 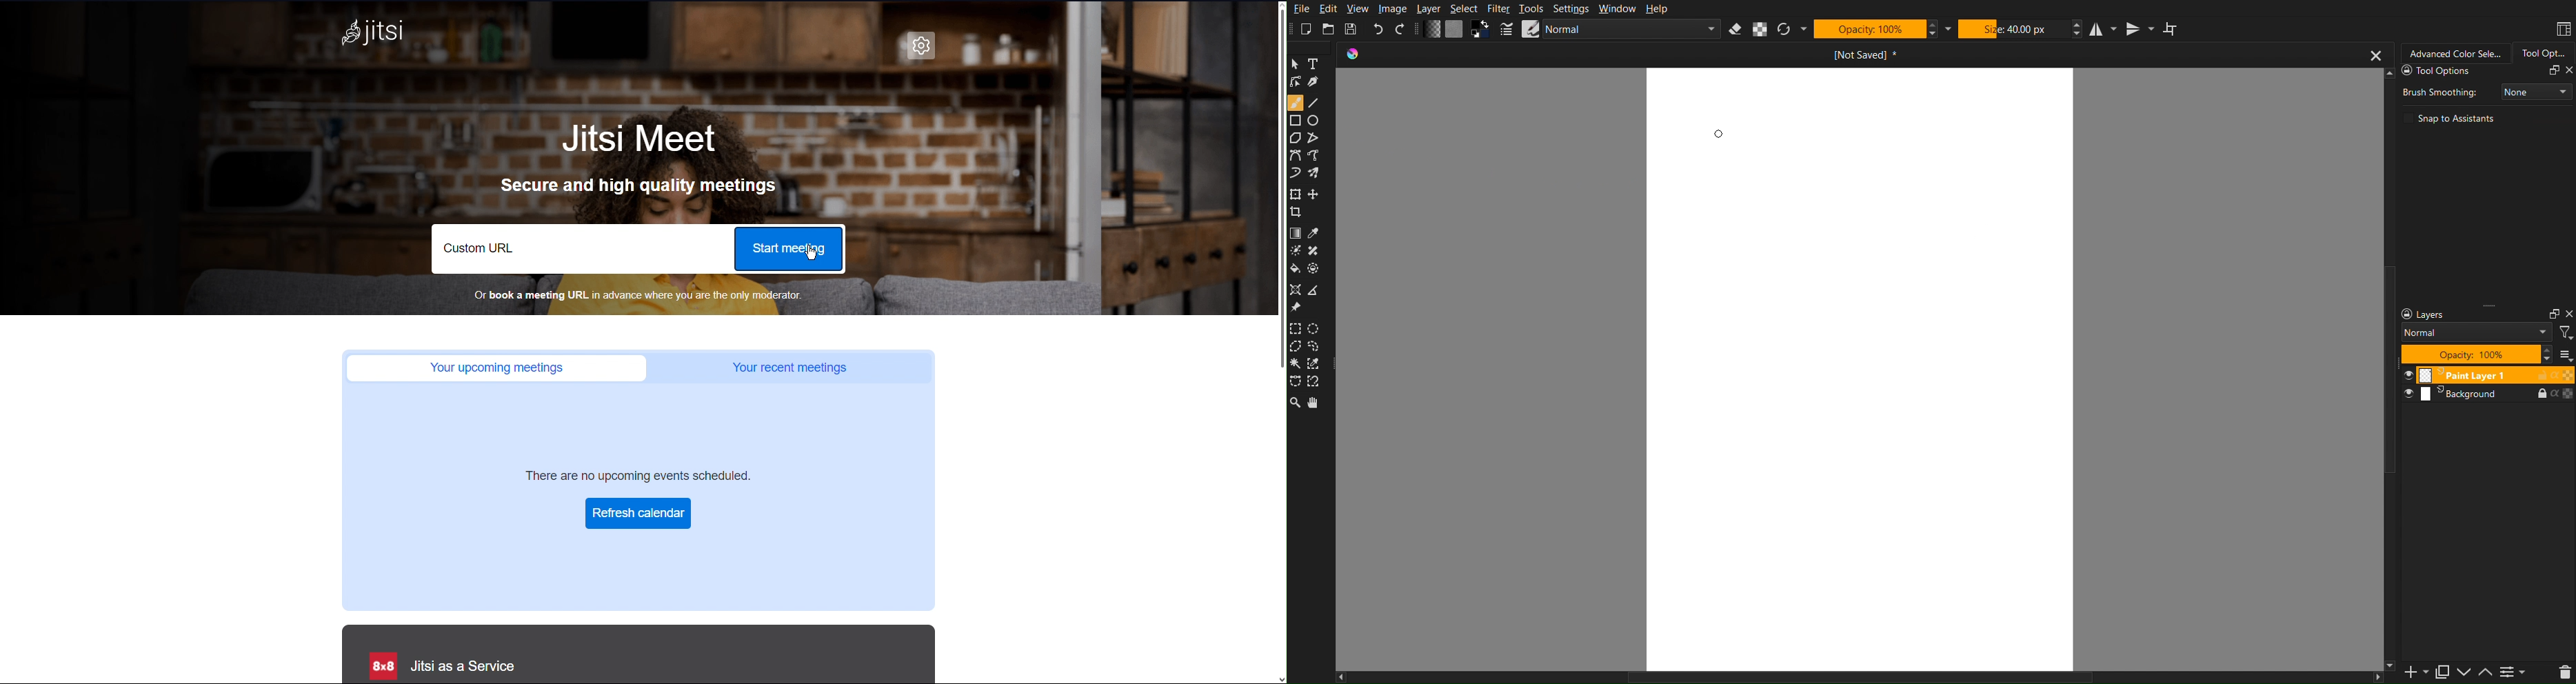 What do you see at coordinates (1352, 28) in the screenshot?
I see `Save` at bounding box center [1352, 28].